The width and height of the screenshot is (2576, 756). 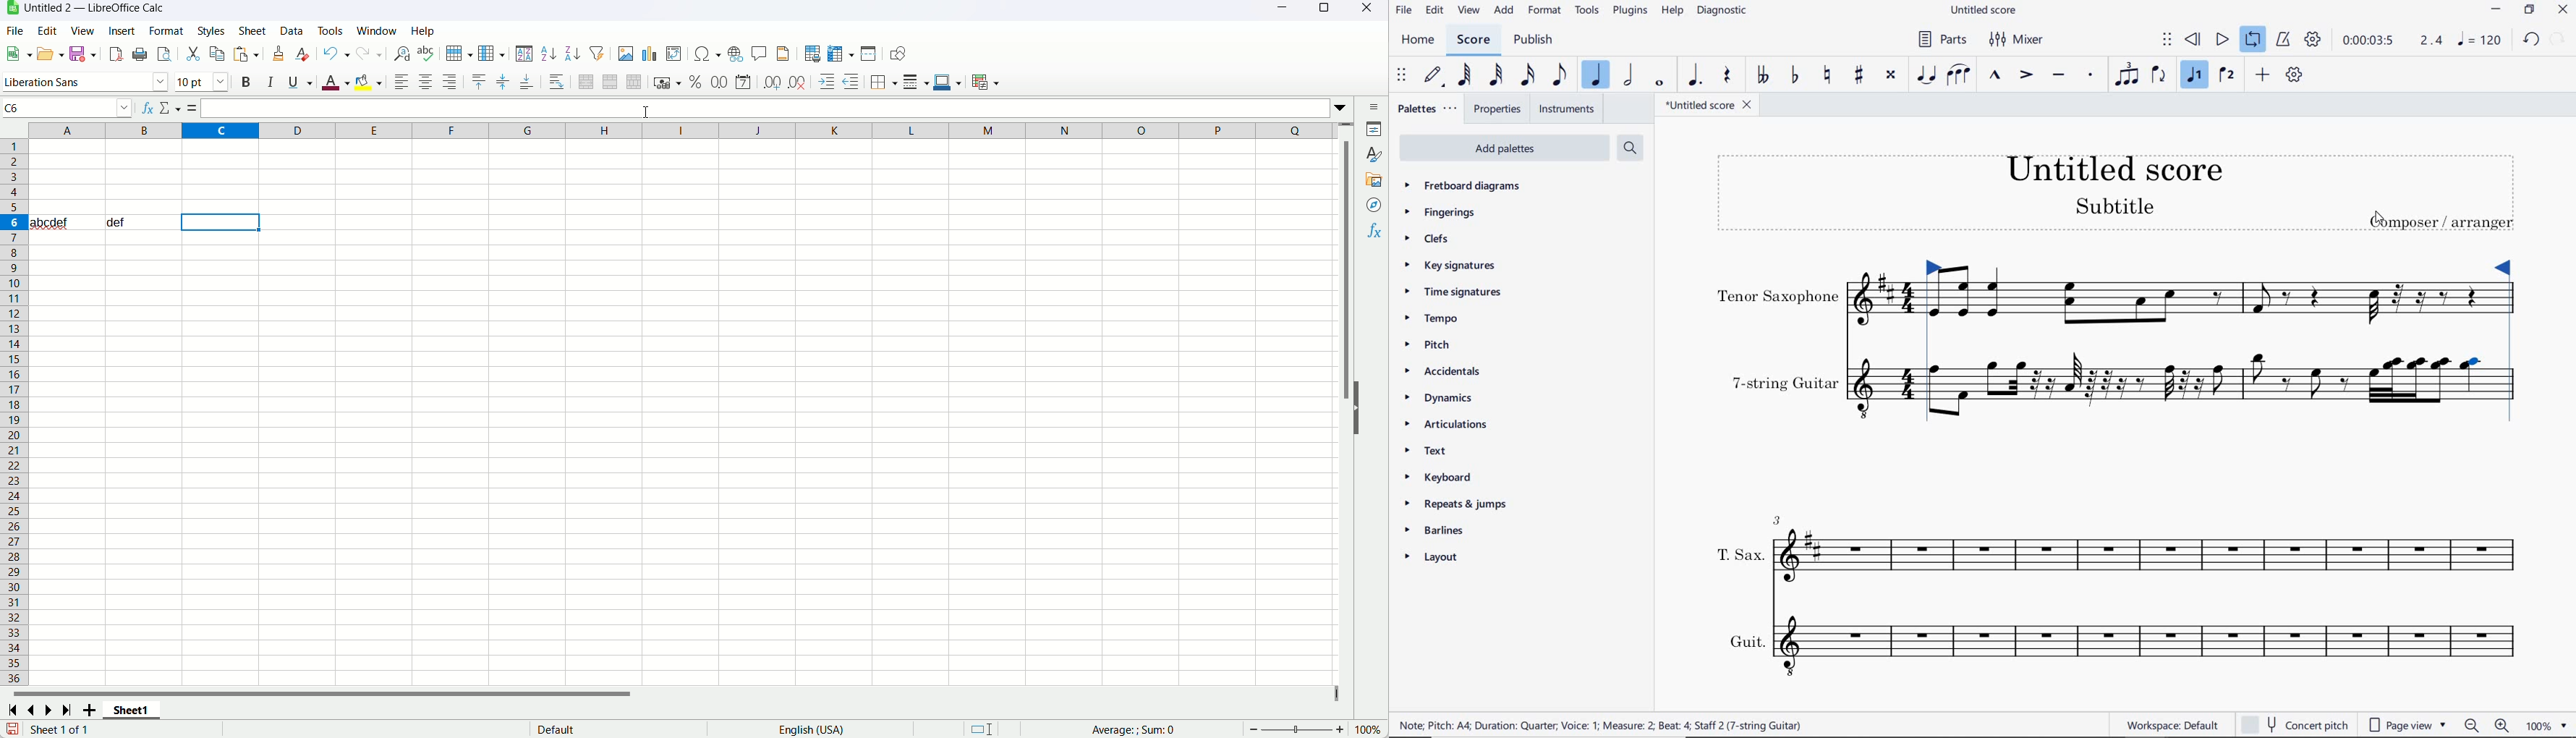 I want to click on PLUGINS, so click(x=1629, y=11).